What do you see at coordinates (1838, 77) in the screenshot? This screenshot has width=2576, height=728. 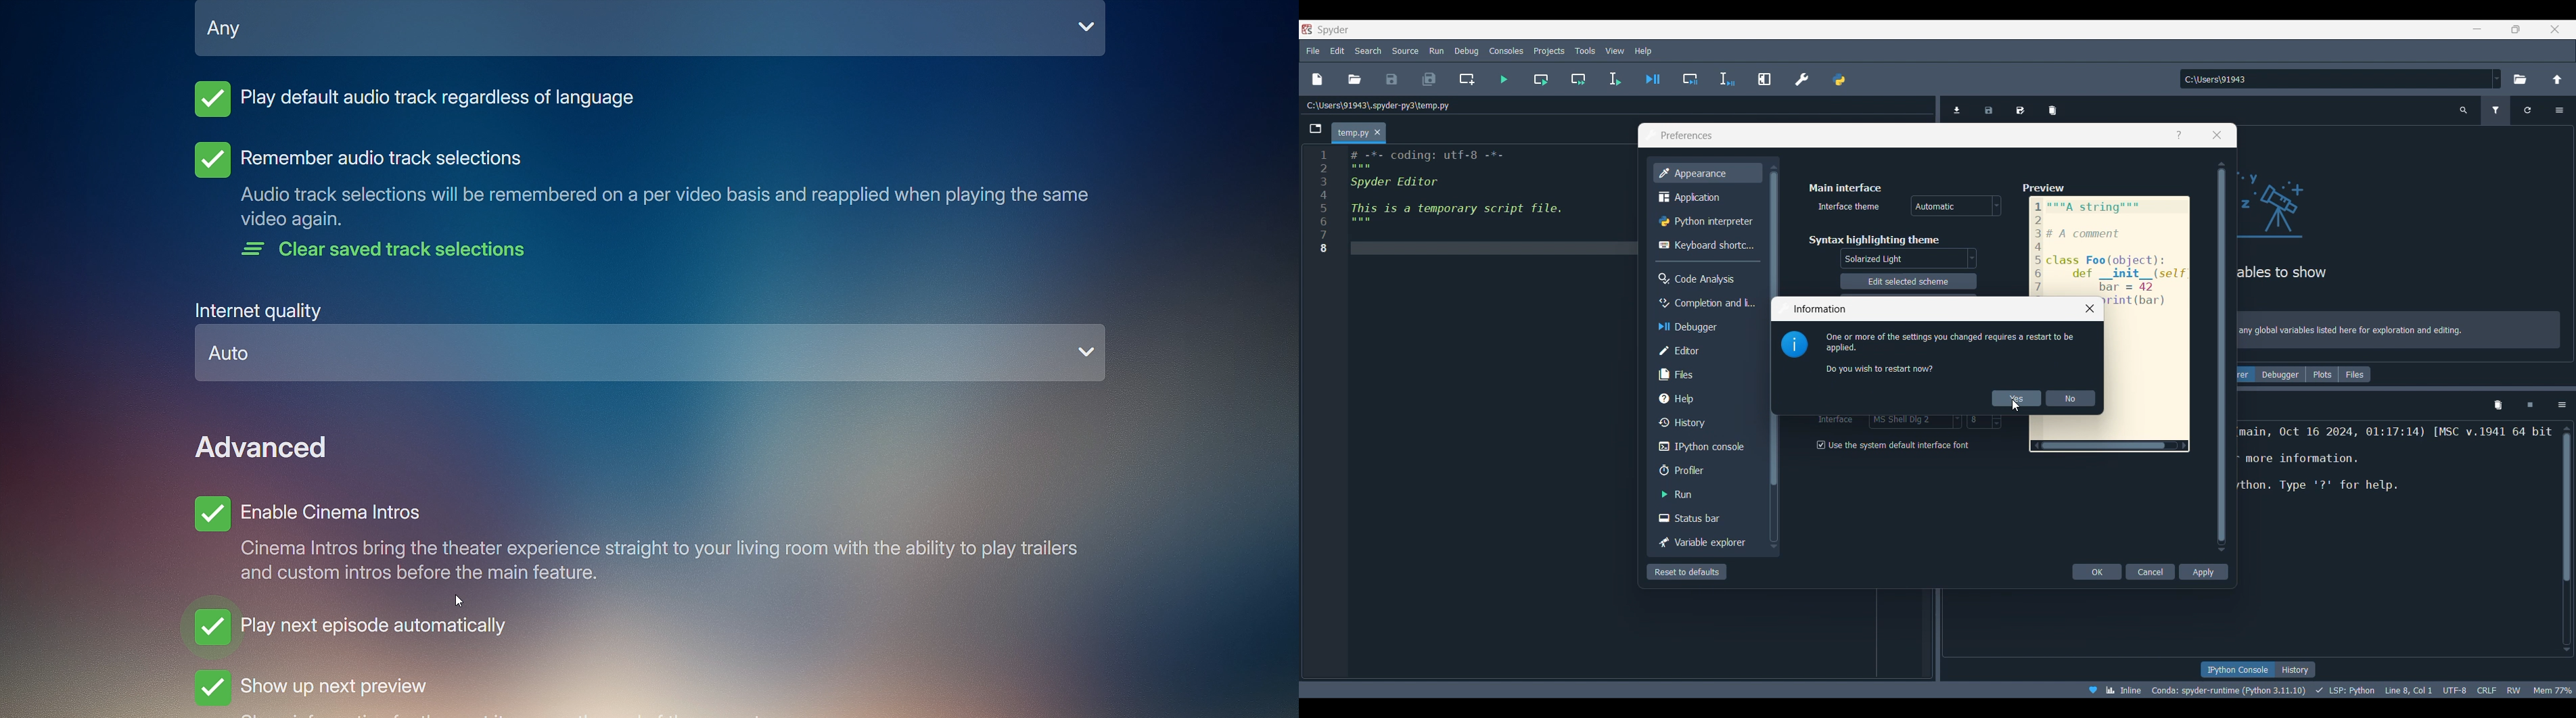 I see `PYTHONPATH manager` at bounding box center [1838, 77].